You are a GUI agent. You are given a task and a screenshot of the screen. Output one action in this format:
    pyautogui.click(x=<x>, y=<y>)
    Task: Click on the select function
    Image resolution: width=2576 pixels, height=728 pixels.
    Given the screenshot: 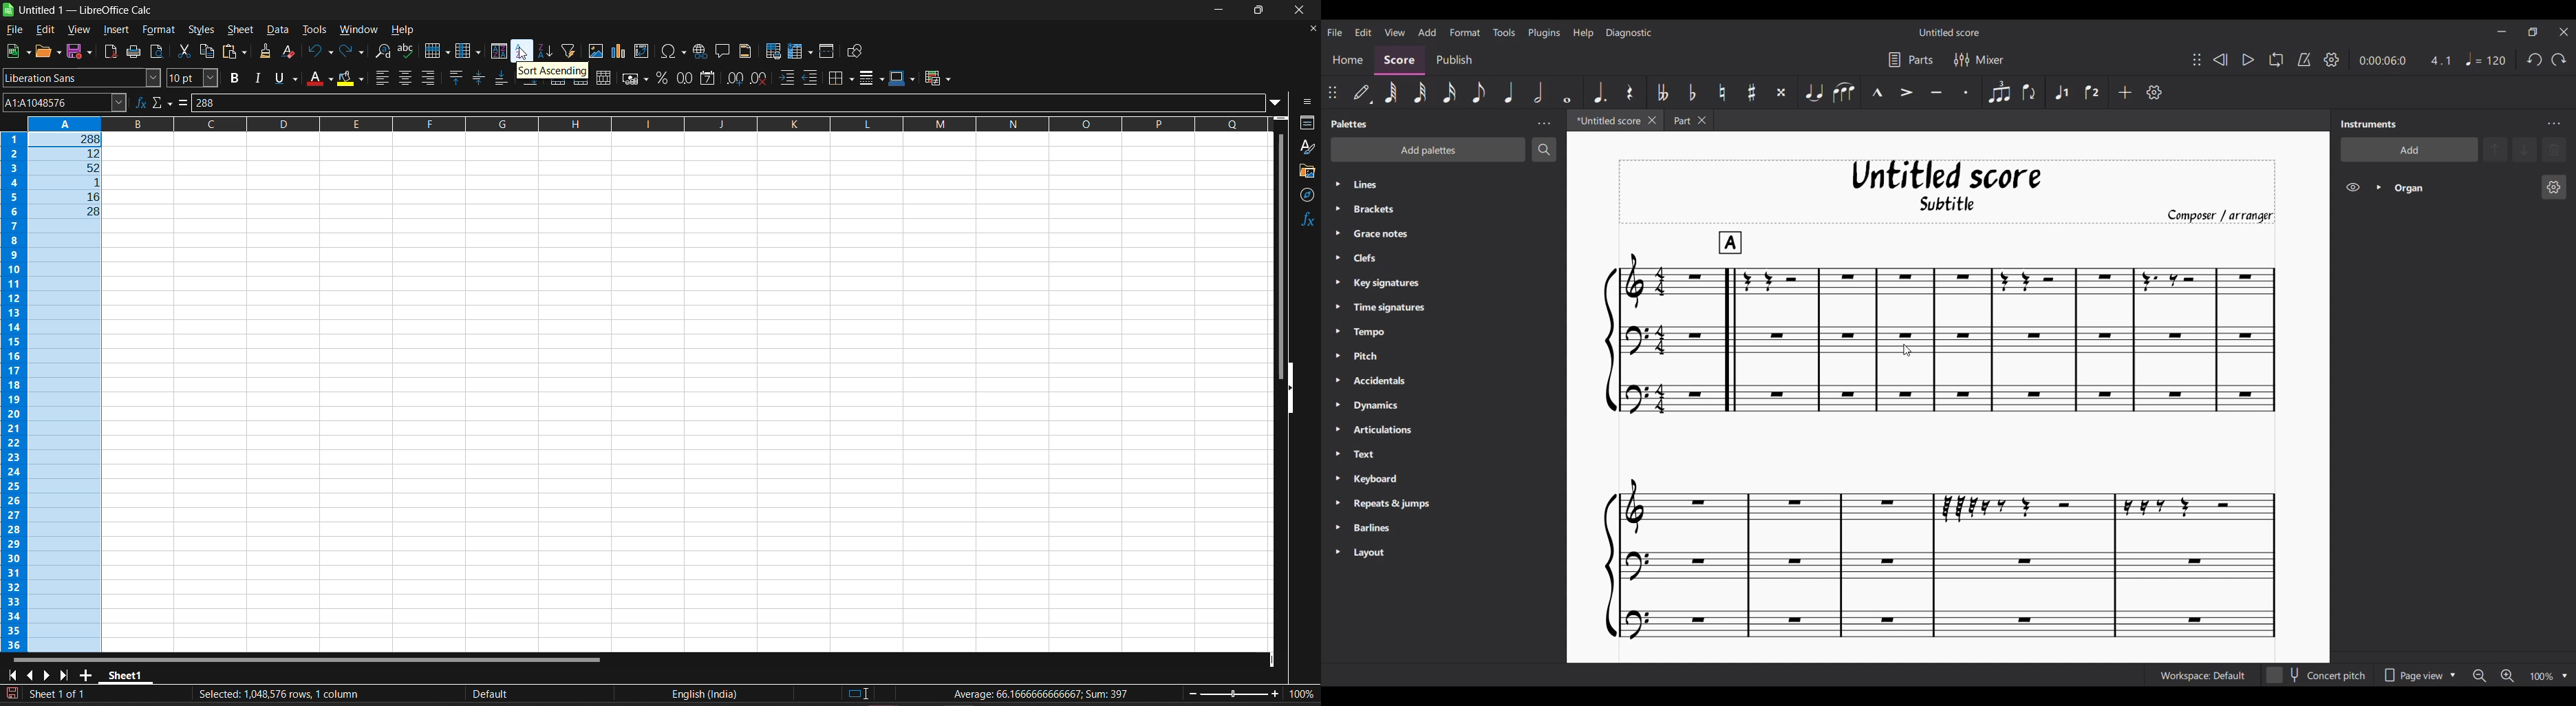 What is the action you would take?
    pyautogui.click(x=162, y=103)
    